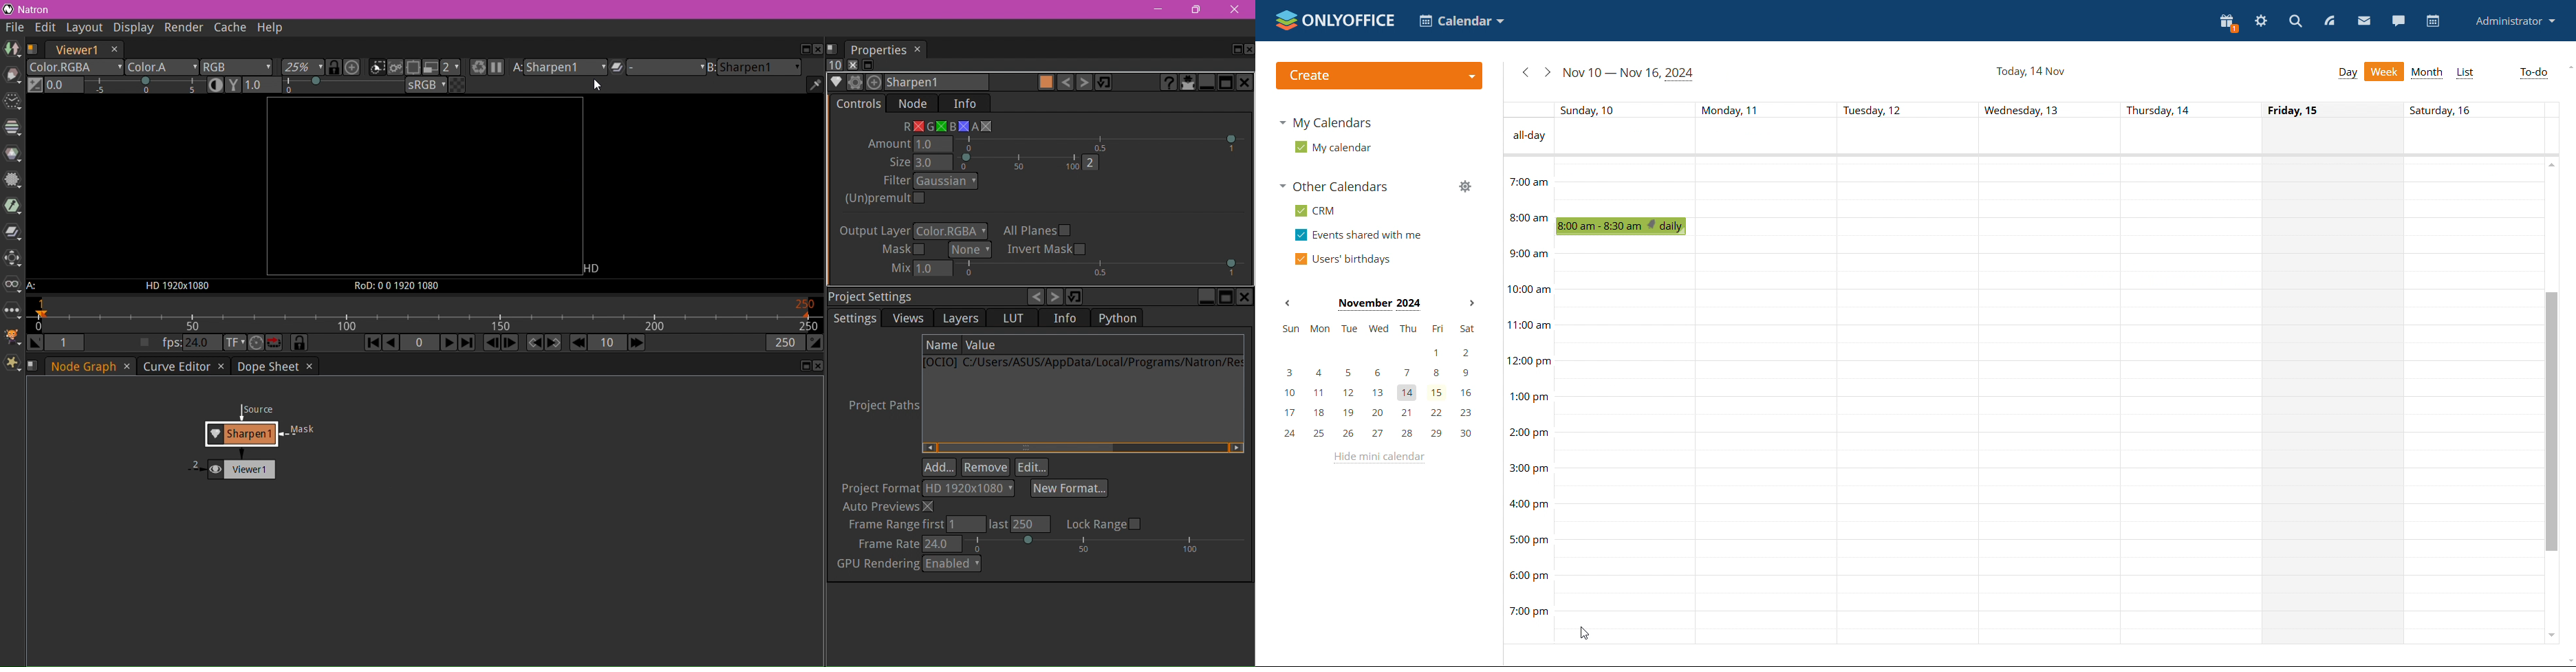 The image size is (2576, 672). What do you see at coordinates (2348, 73) in the screenshot?
I see `day view` at bounding box center [2348, 73].